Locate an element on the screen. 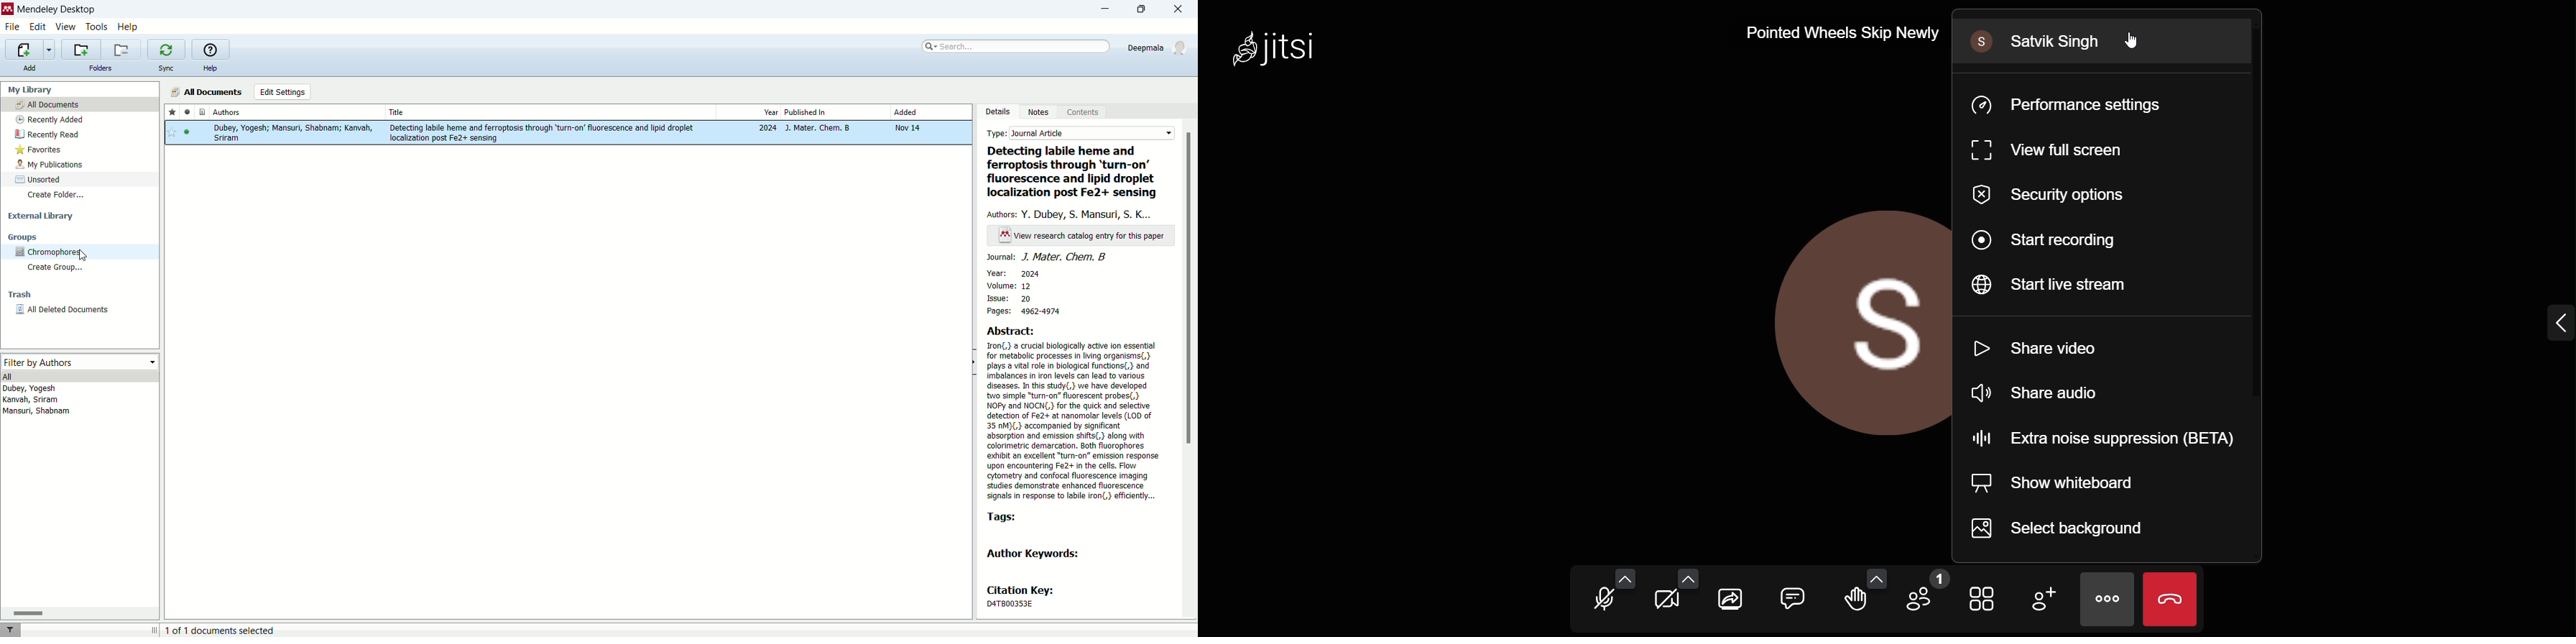  cursor is located at coordinates (81, 253).